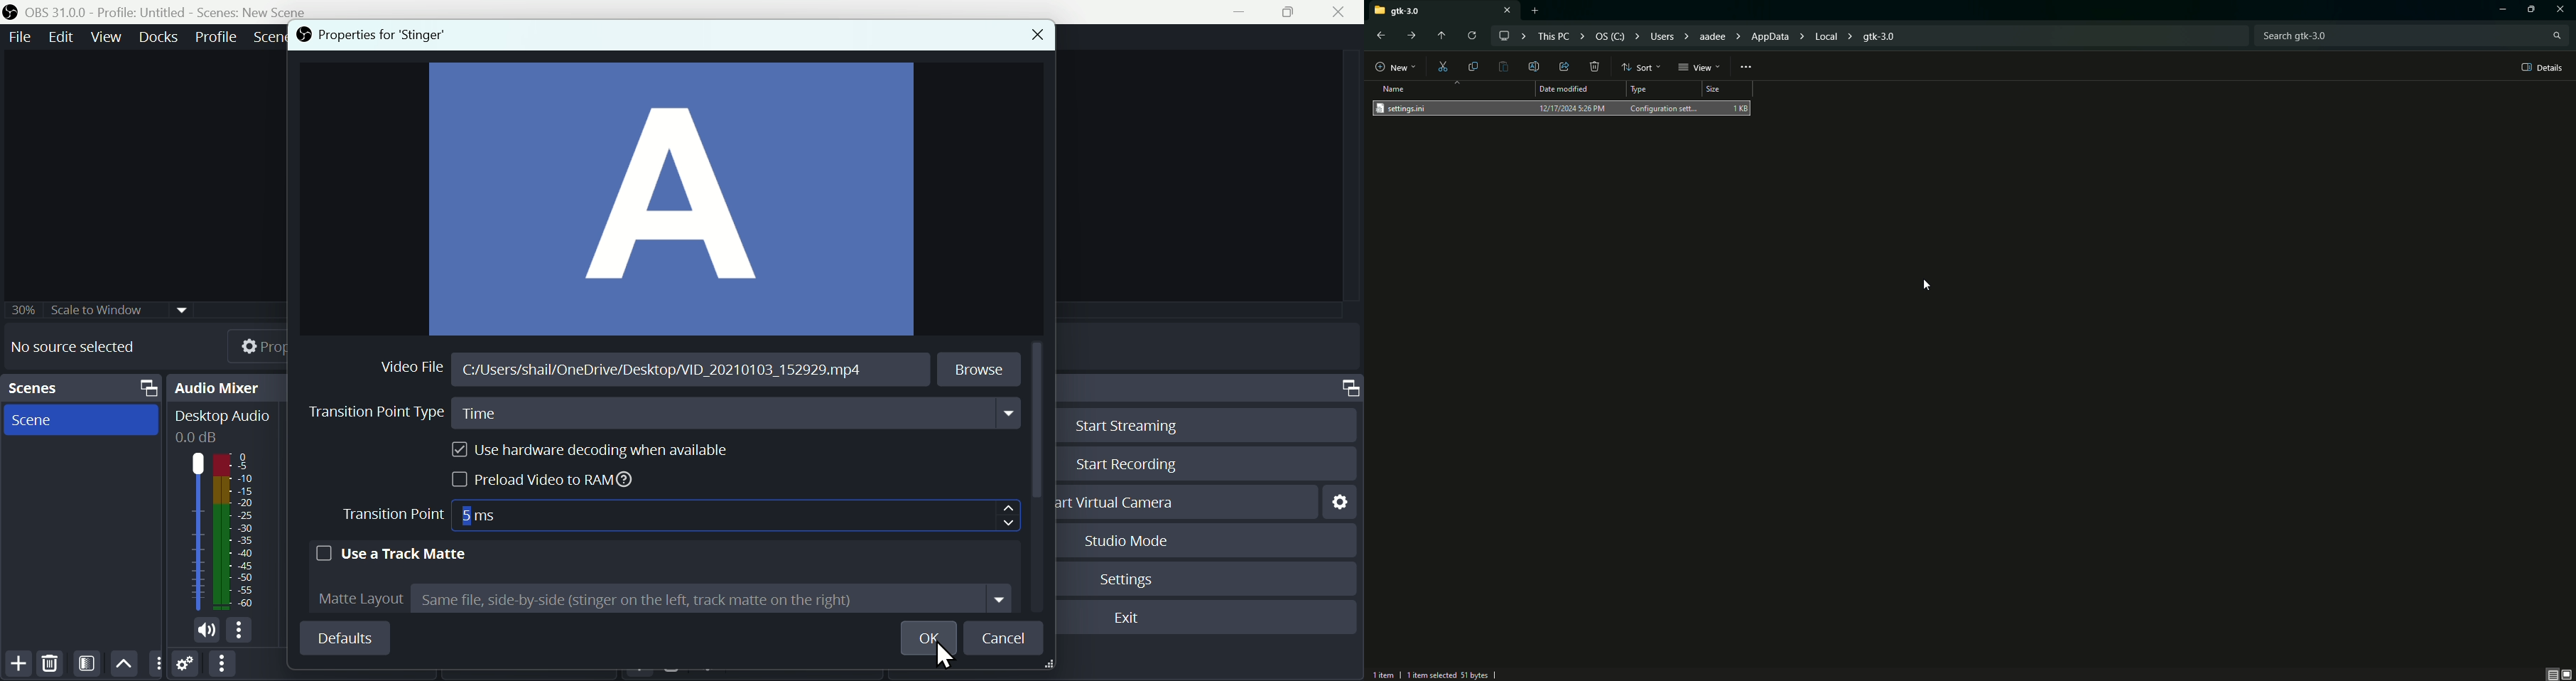 The height and width of the screenshot is (700, 2576). I want to click on 5MS, so click(497, 513).